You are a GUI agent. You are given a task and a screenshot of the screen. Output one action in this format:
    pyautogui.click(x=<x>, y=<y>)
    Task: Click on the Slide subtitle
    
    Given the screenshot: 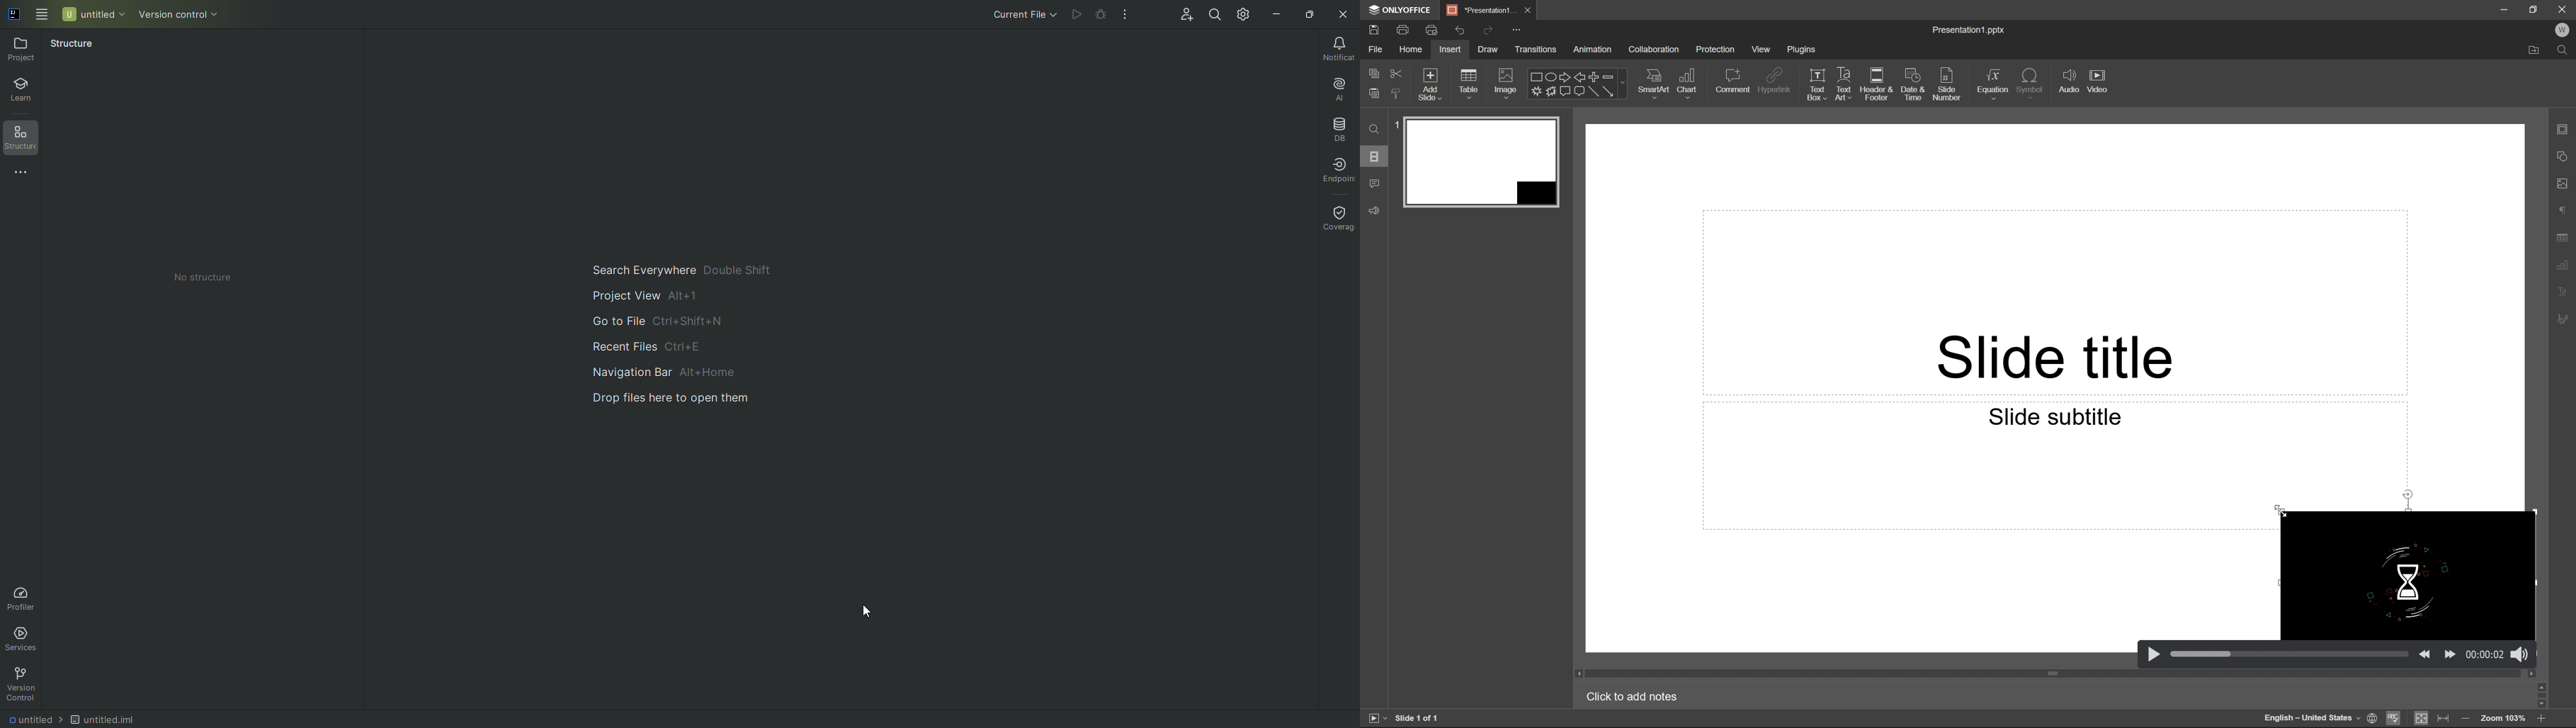 What is the action you would take?
    pyautogui.click(x=2056, y=414)
    